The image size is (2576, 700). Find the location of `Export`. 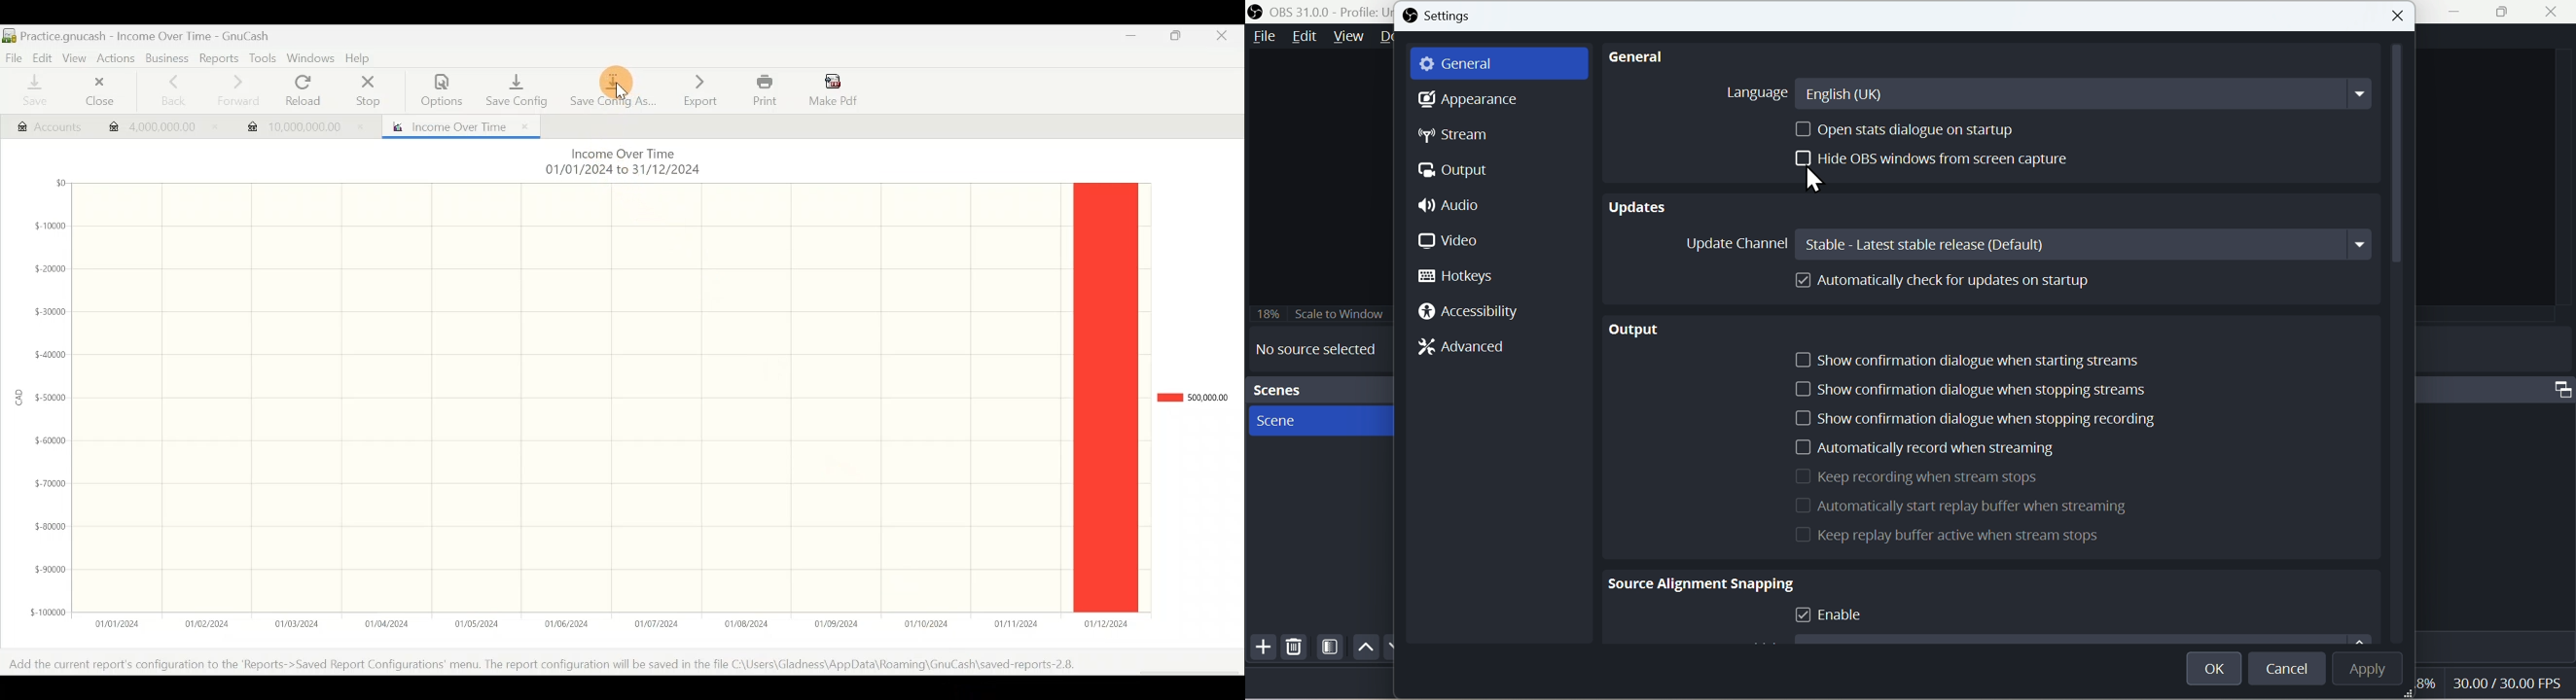

Export is located at coordinates (700, 89).